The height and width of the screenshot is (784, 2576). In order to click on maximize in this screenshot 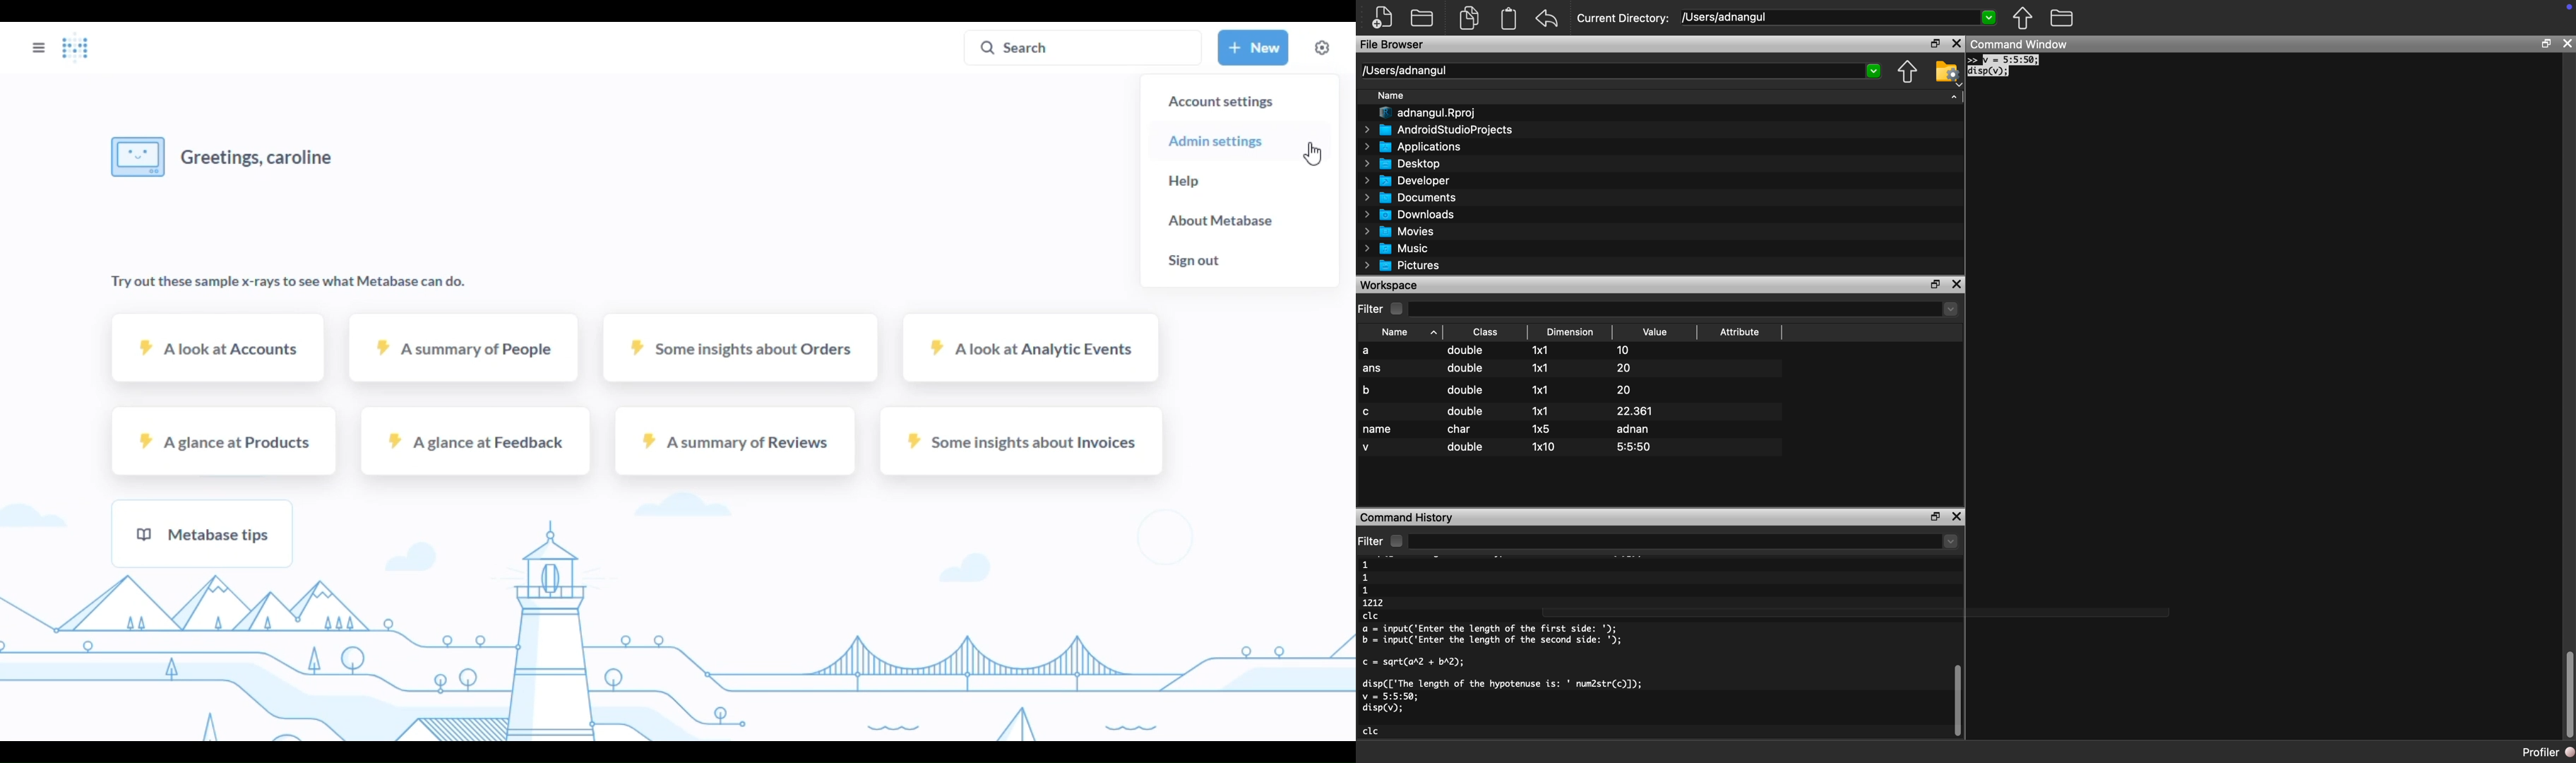, I will do `click(1934, 517)`.